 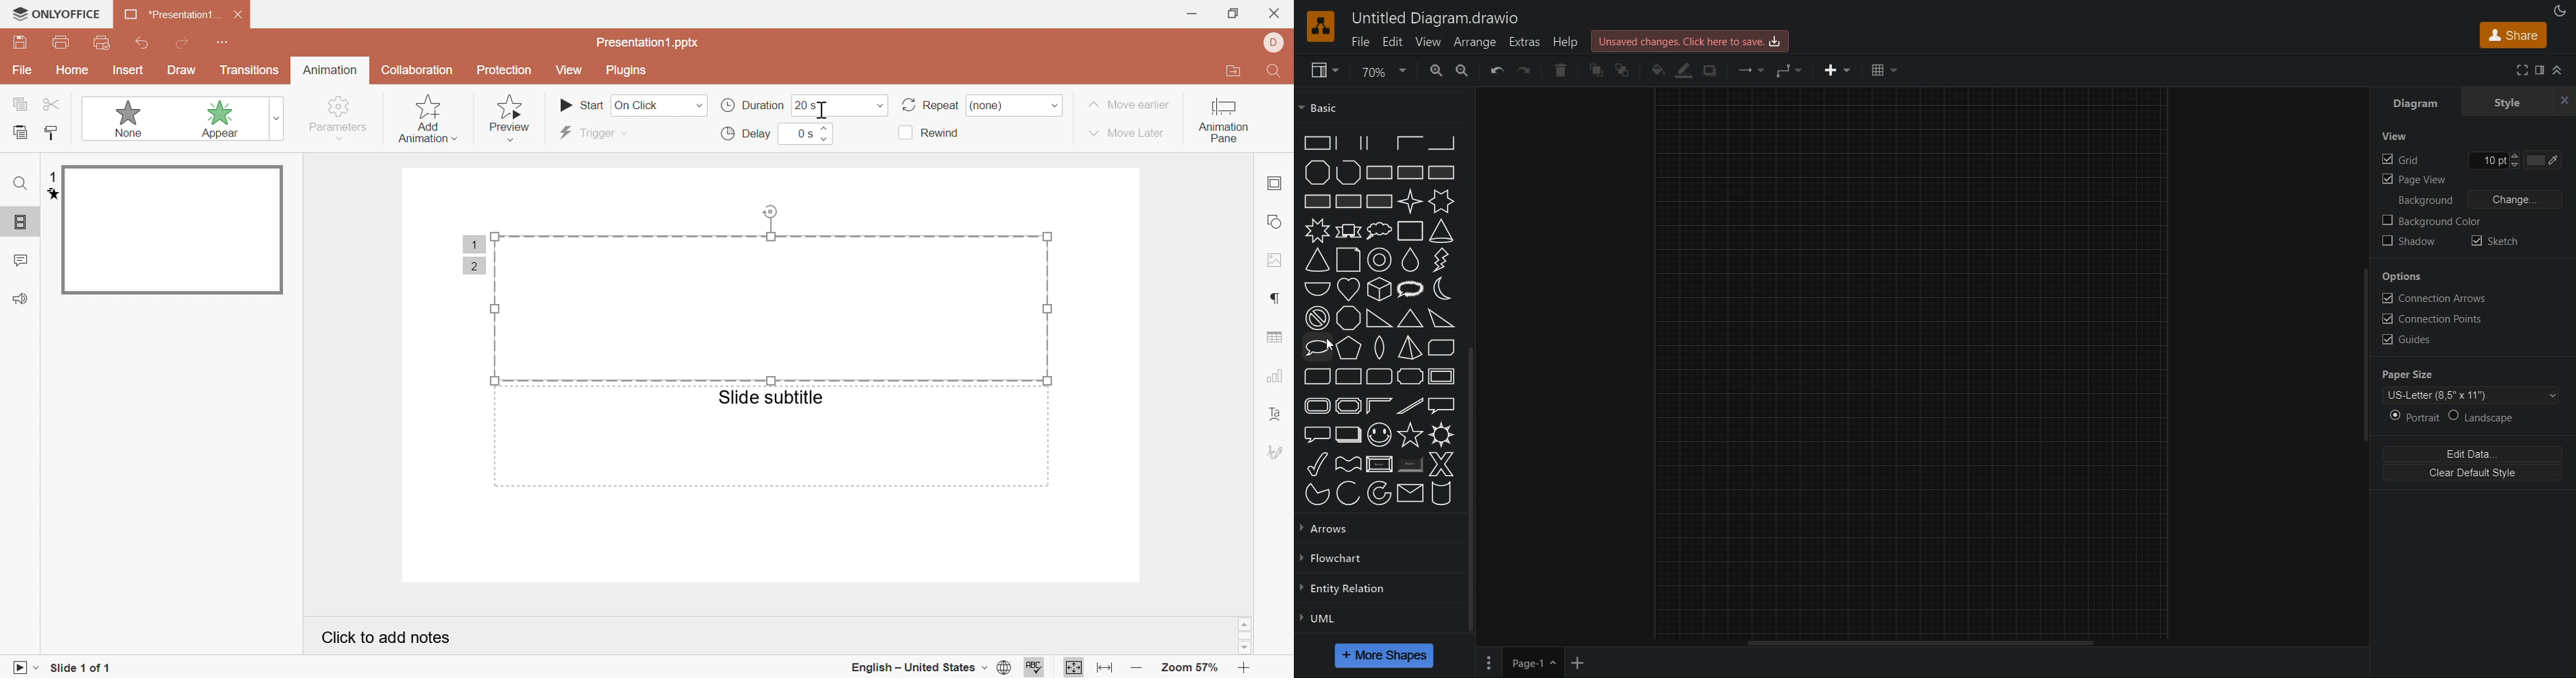 What do you see at coordinates (1411, 201) in the screenshot?
I see `4 Point Star` at bounding box center [1411, 201].